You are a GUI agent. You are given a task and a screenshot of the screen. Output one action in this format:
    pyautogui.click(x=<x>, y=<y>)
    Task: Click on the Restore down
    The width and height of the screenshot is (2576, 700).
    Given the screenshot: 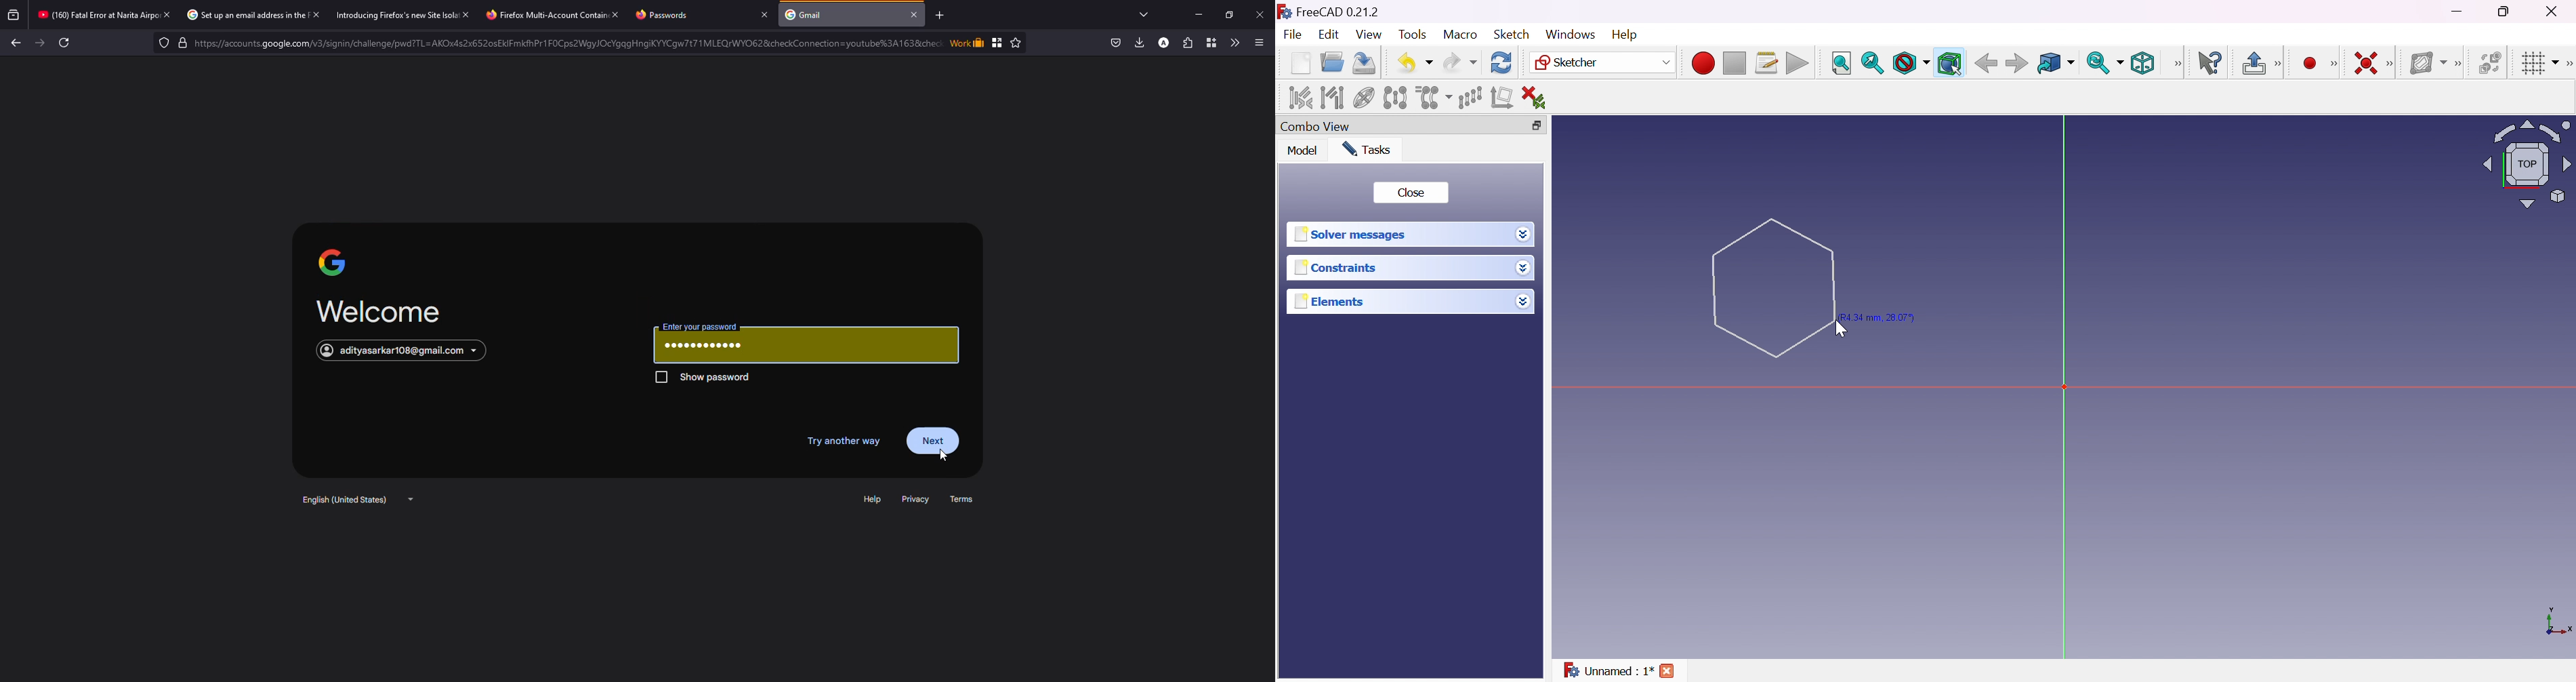 What is the action you would take?
    pyautogui.click(x=1543, y=125)
    